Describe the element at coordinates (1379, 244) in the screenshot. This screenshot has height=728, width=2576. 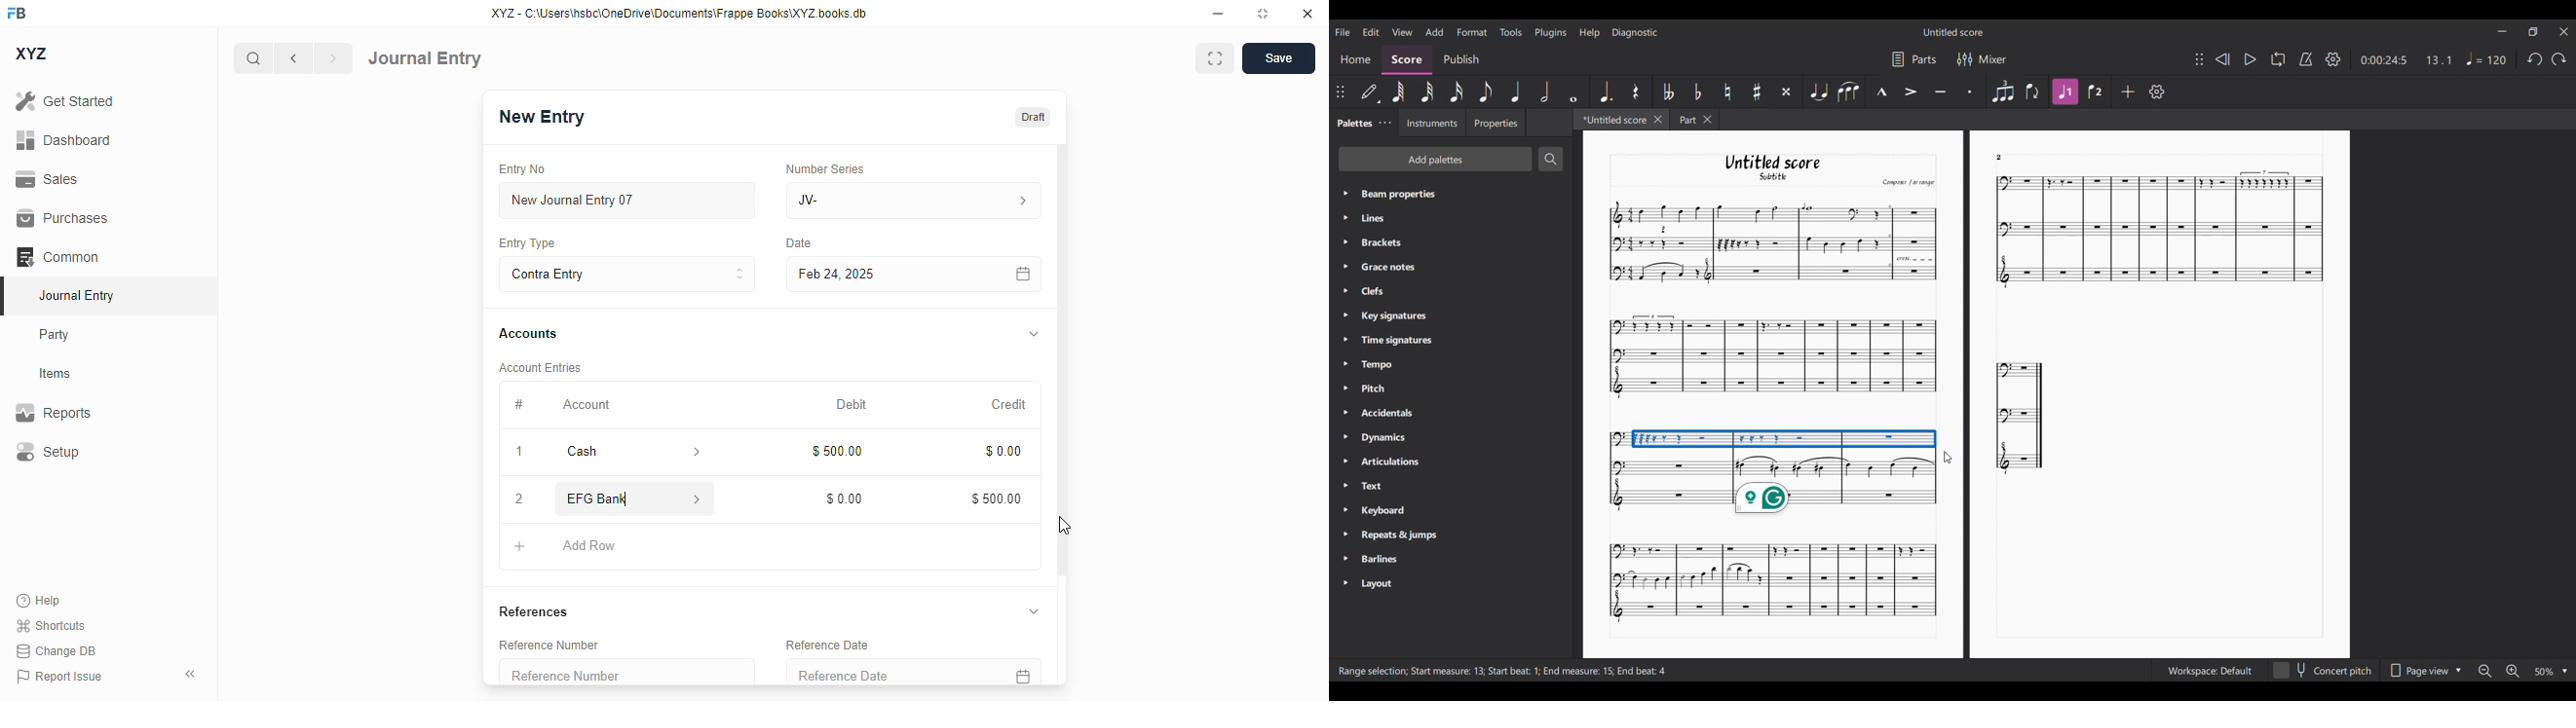
I see `» Brackets` at that location.